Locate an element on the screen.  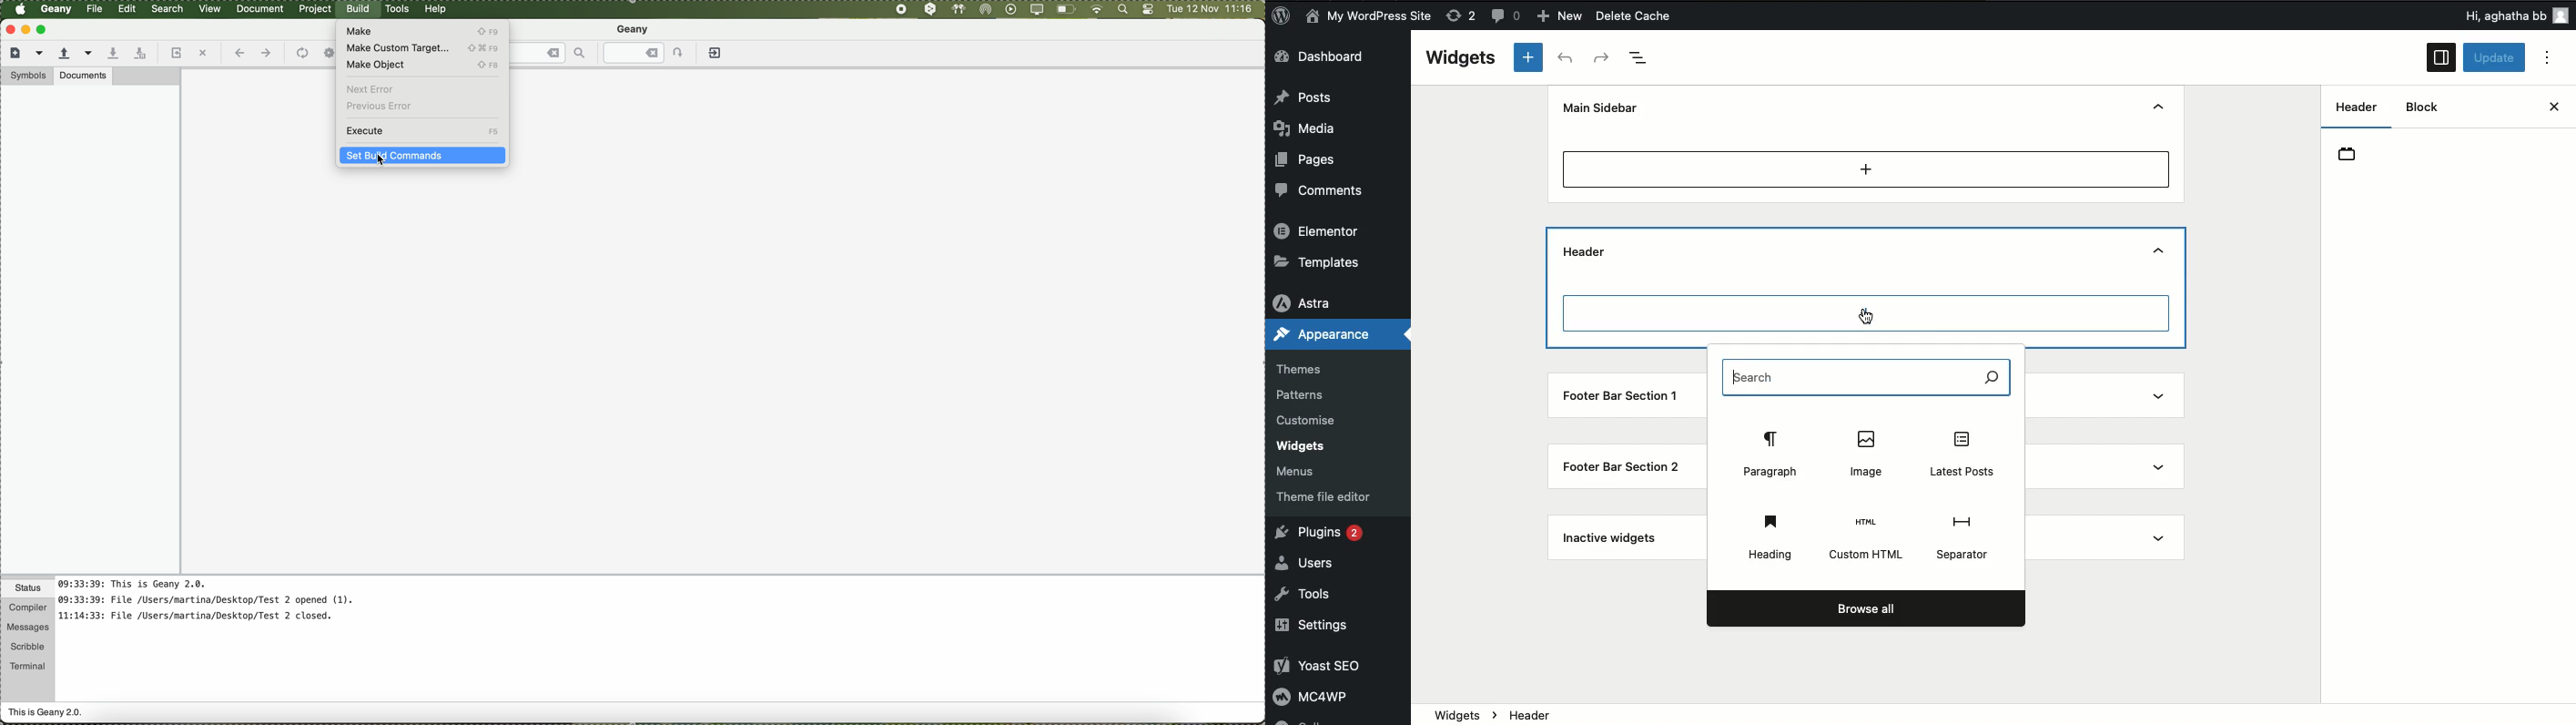
Header is located at coordinates (1586, 252).